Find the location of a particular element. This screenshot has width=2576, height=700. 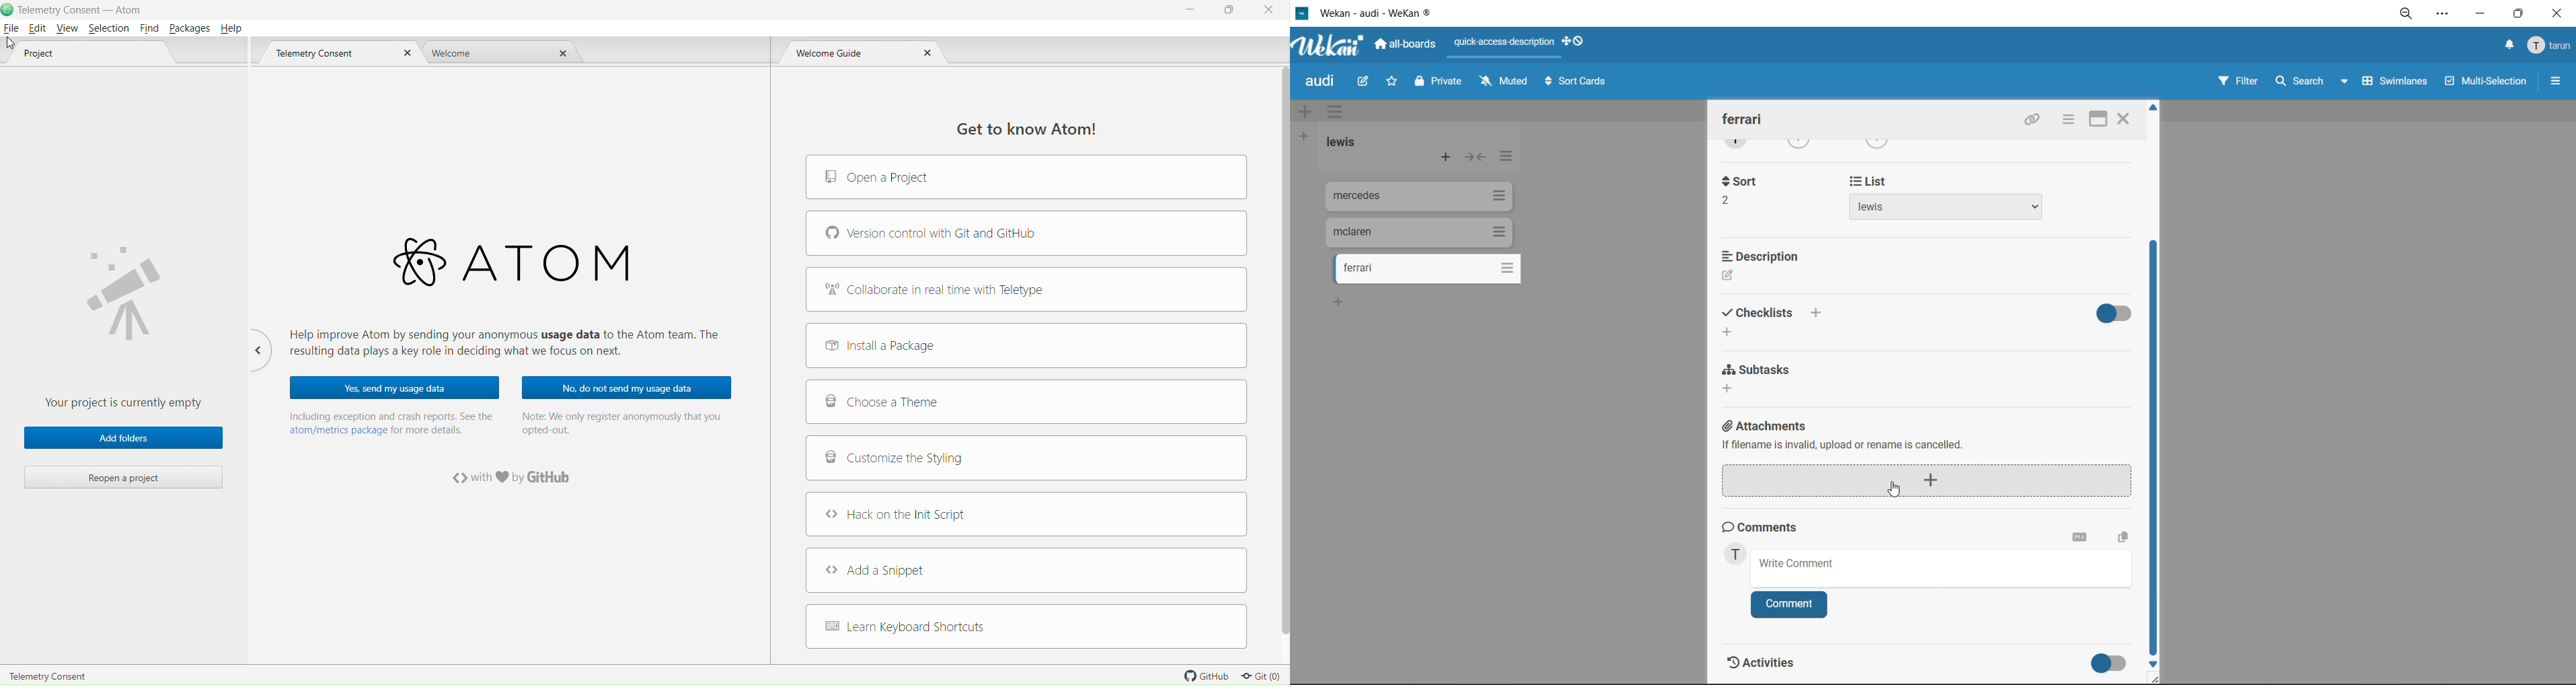

Application Logo and Name is located at coordinates (508, 262).